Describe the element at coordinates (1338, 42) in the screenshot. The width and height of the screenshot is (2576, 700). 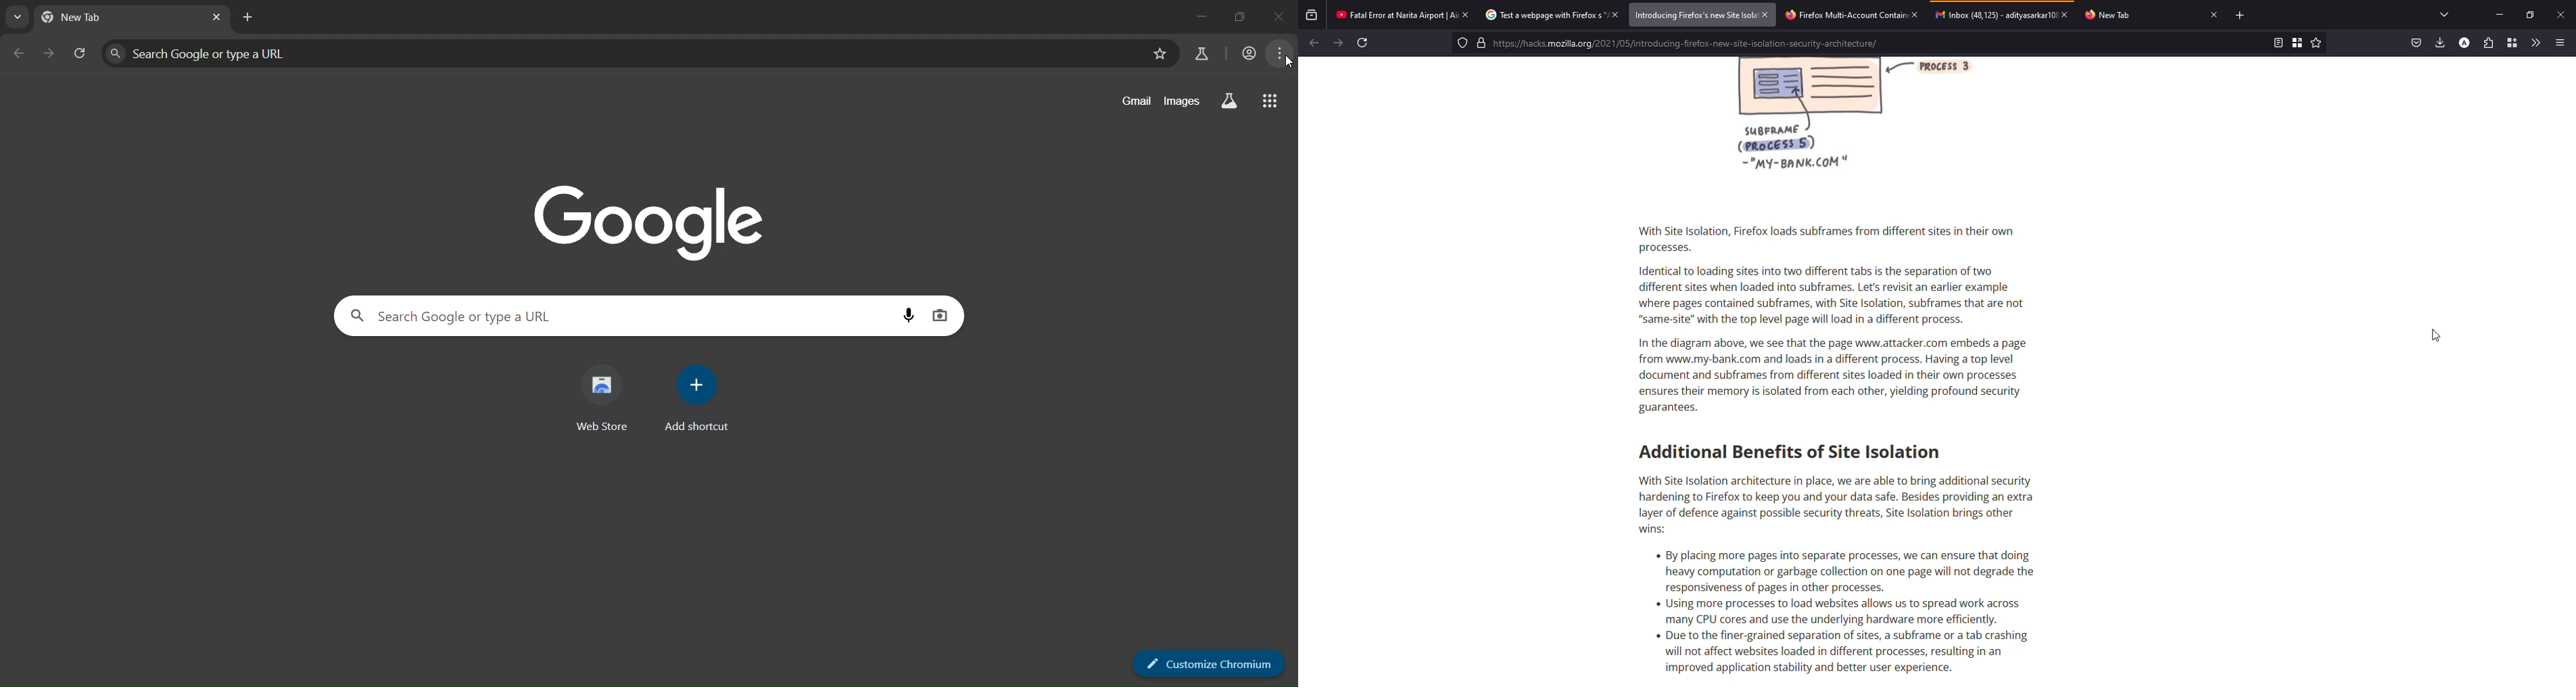
I see `forward` at that location.